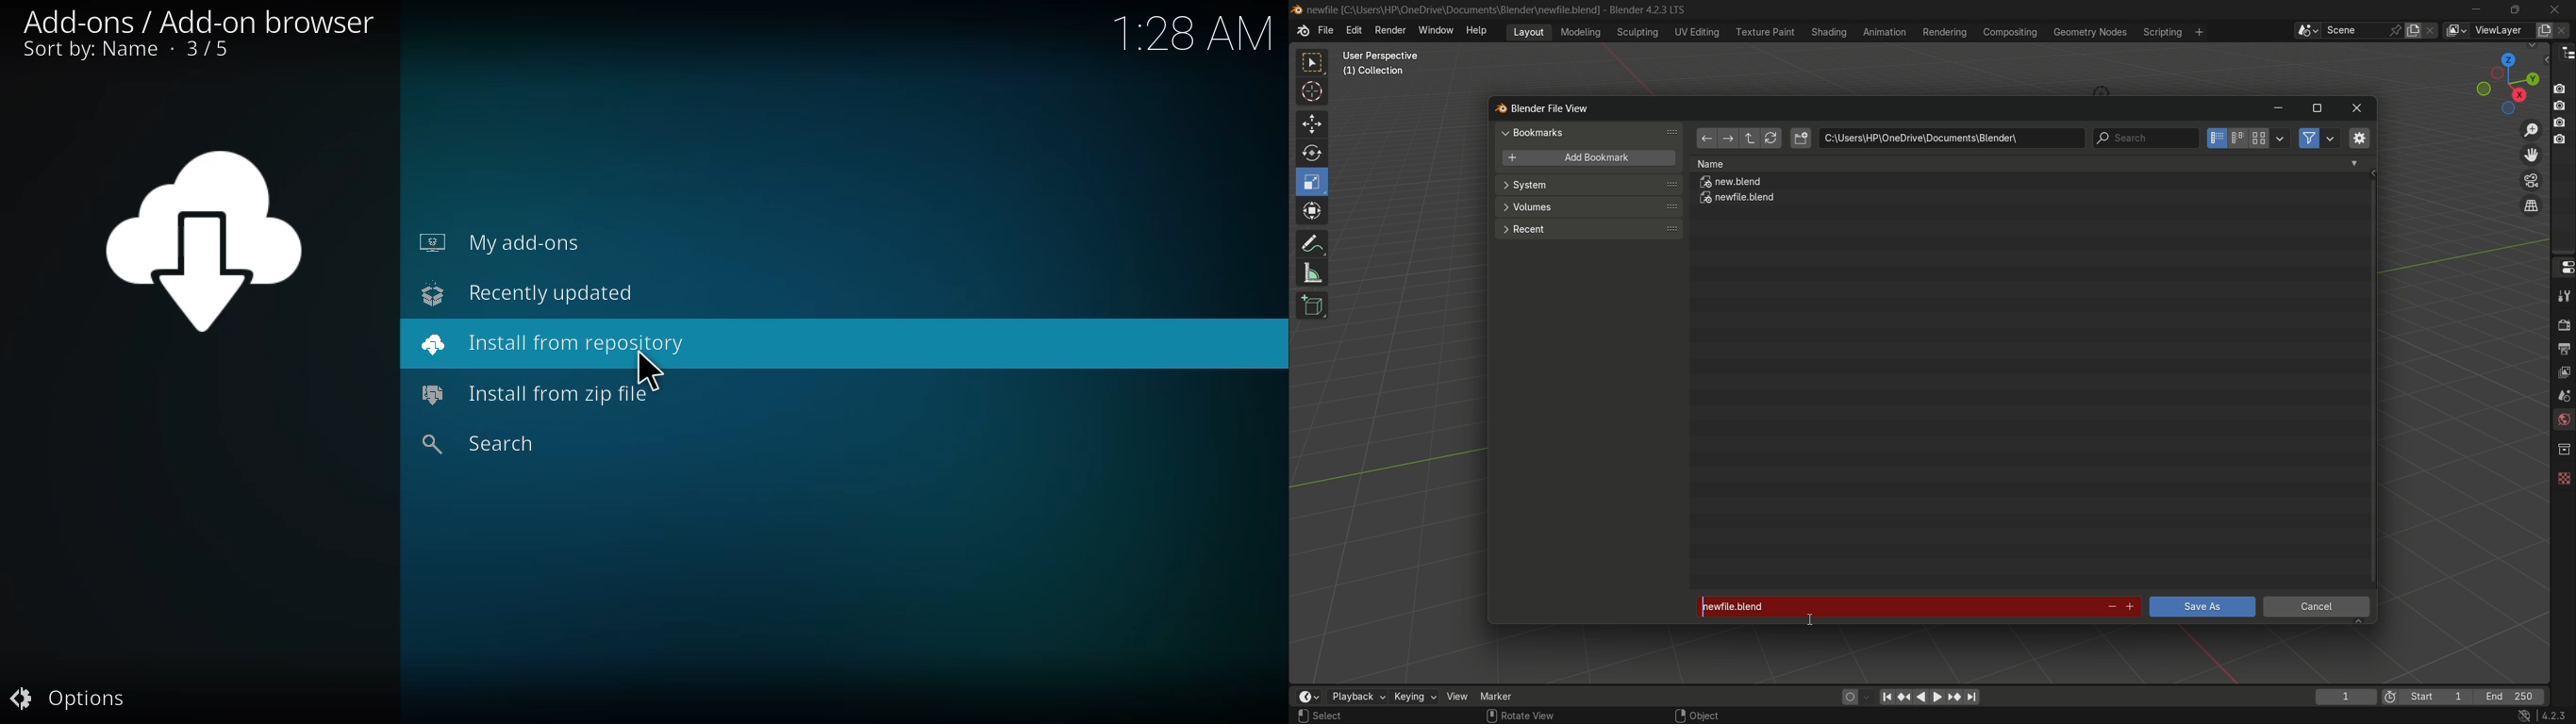 This screenshot has width=2576, height=728. Describe the element at coordinates (2358, 109) in the screenshot. I see `close window` at that location.